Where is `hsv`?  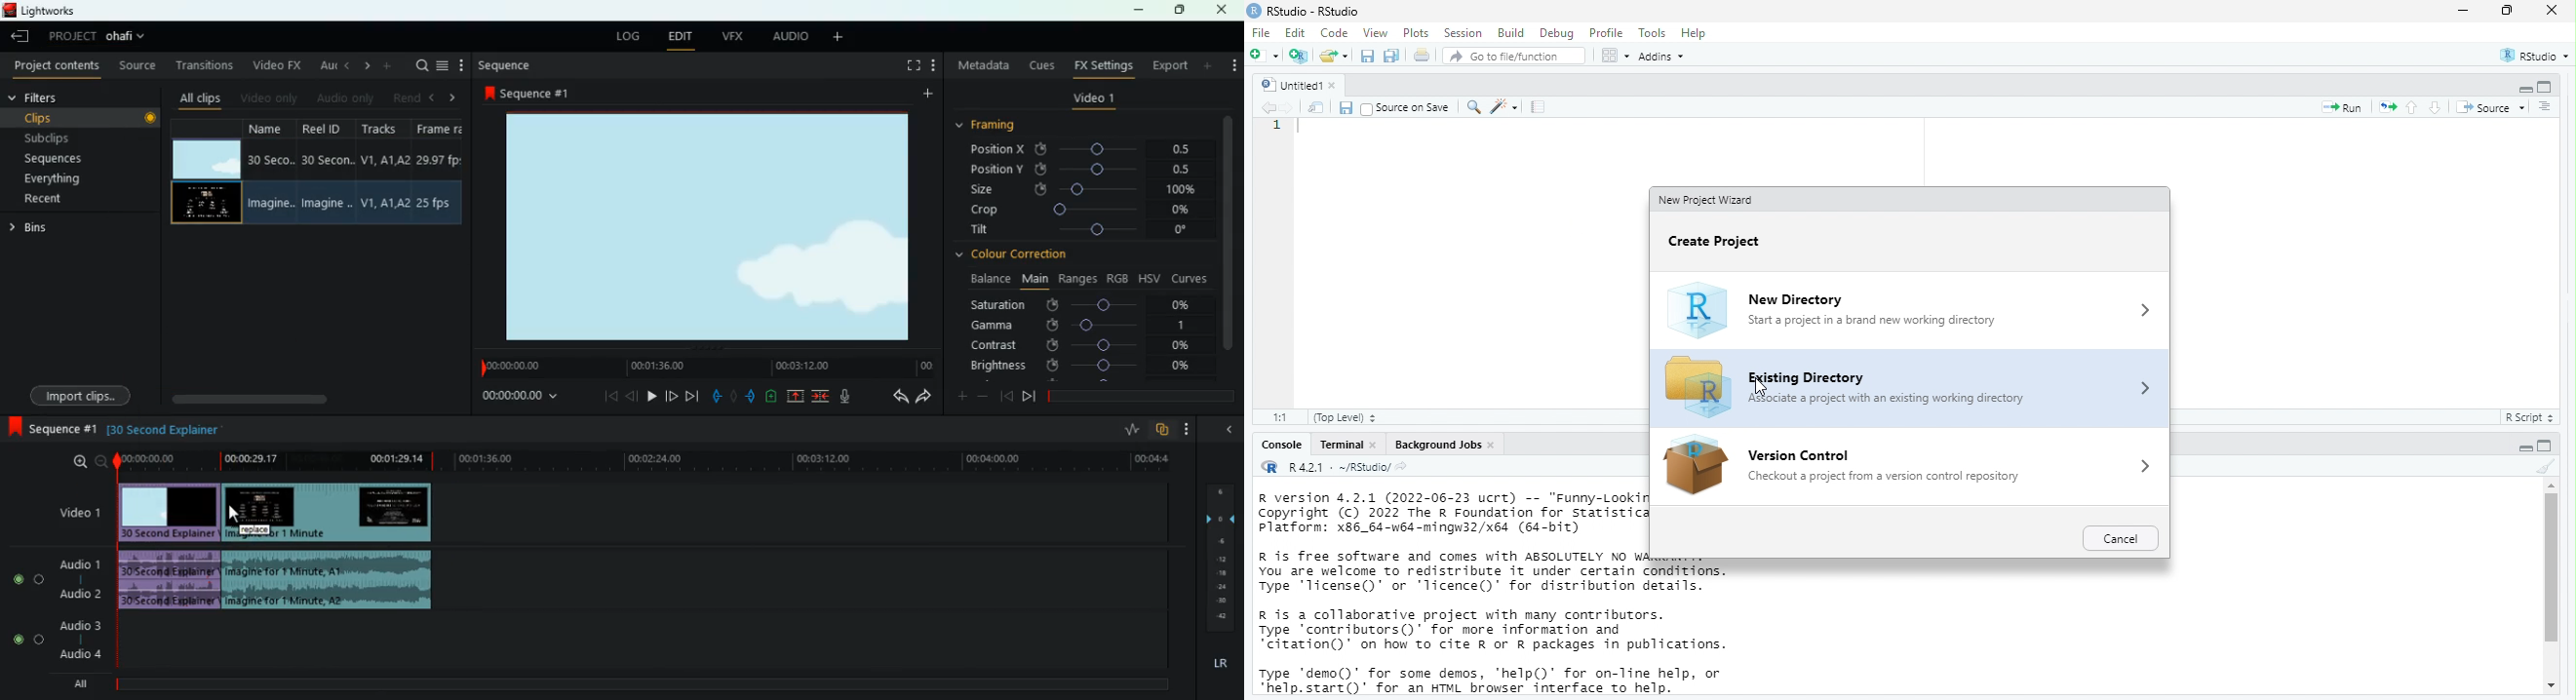
hsv is located at coordinates (1148, 277).